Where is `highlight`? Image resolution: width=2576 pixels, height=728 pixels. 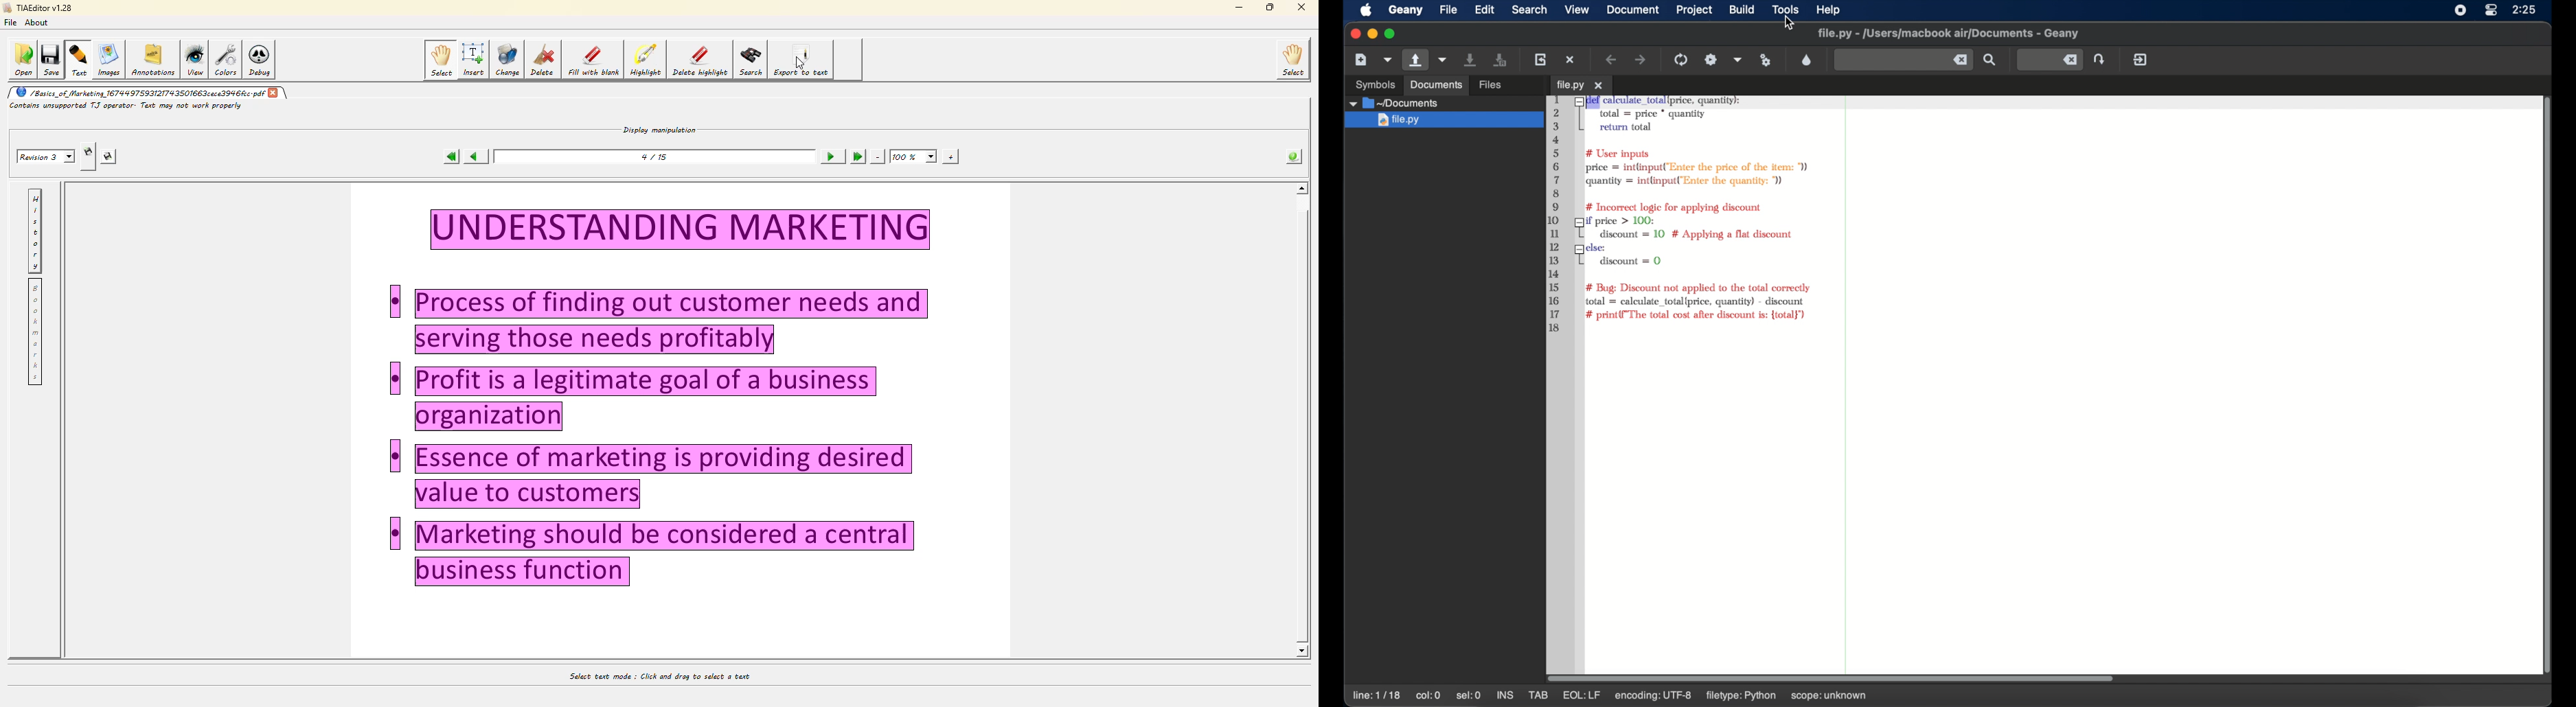
highlight is located at coordinates (646, 60).